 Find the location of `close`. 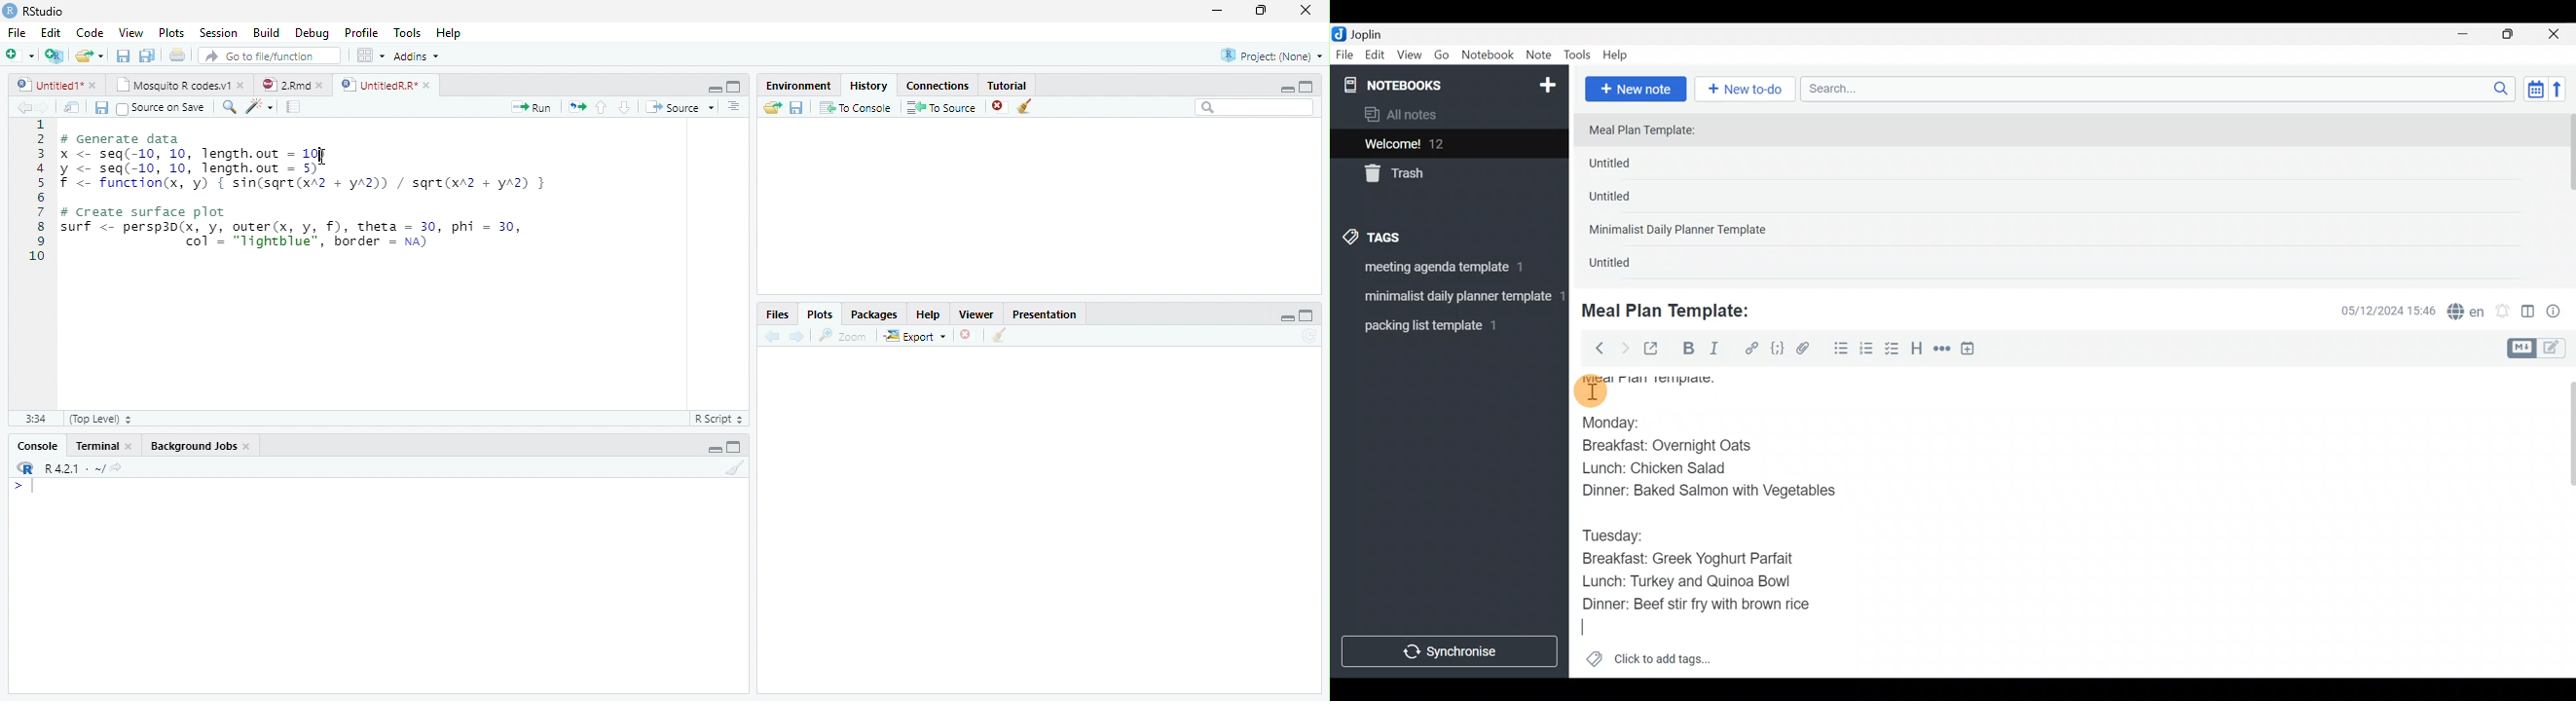

close is located at coordinates (320, 86).